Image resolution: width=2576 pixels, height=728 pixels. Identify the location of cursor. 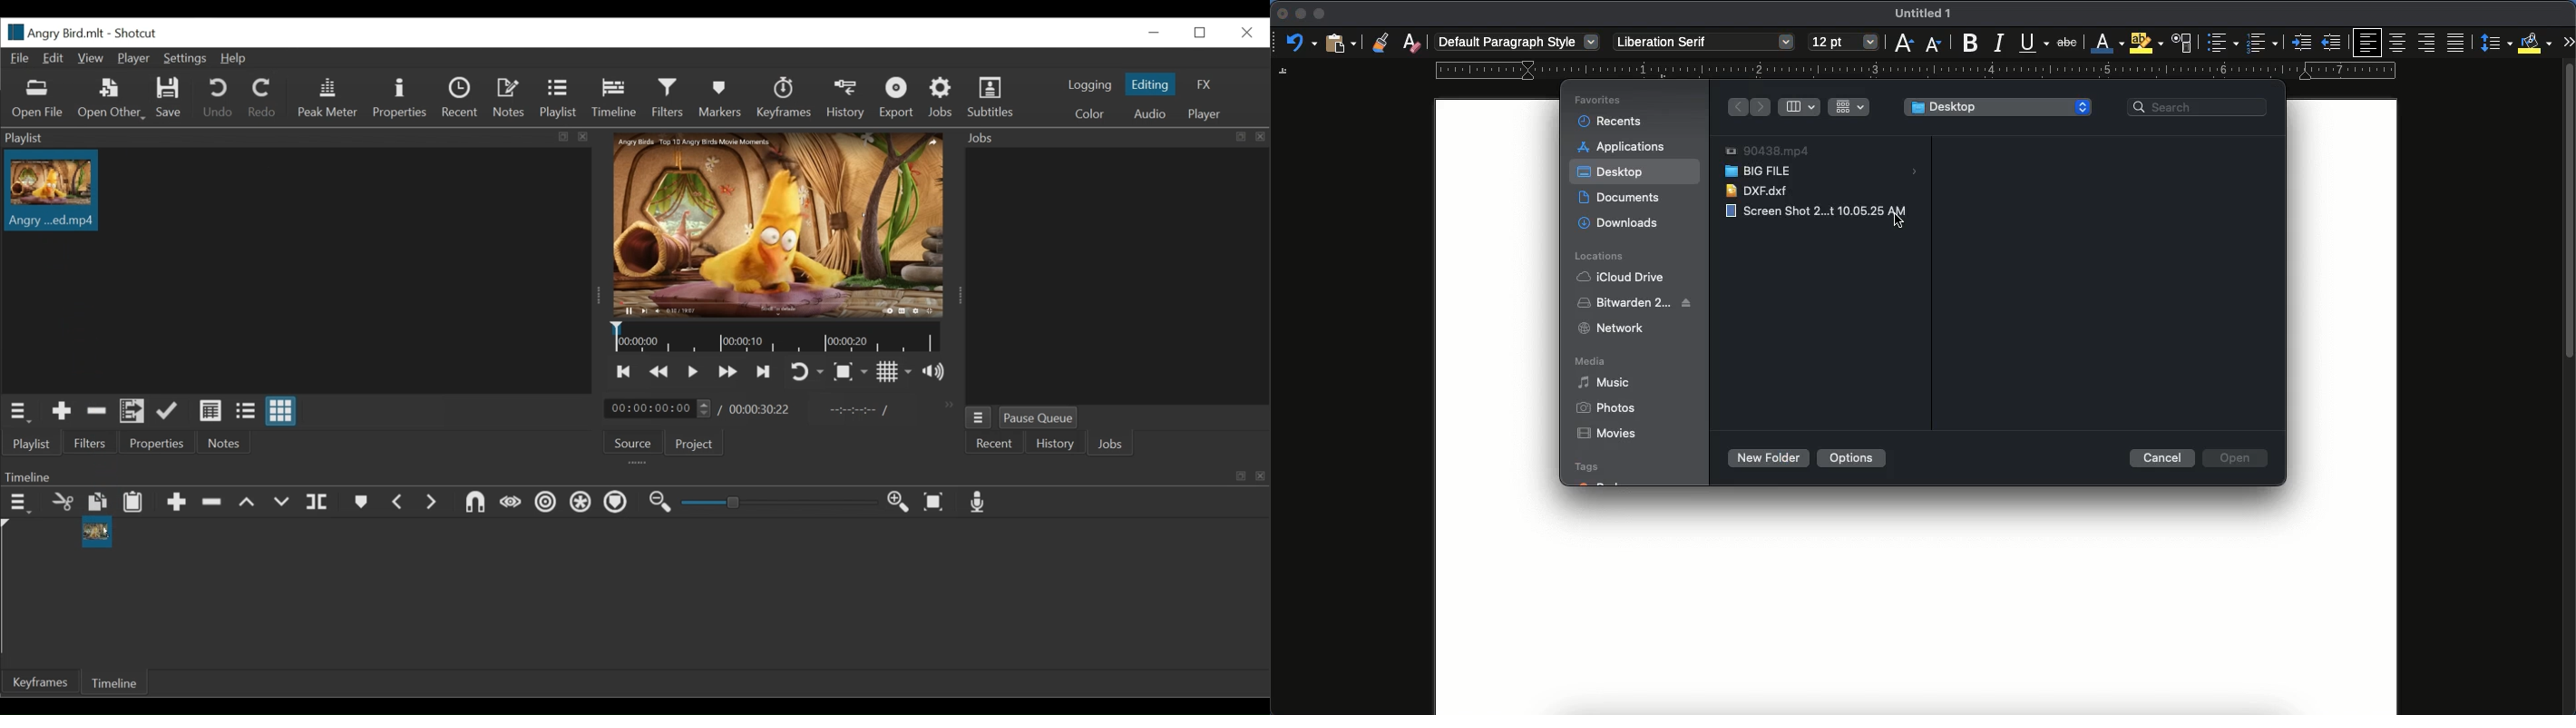
(1898, 218).